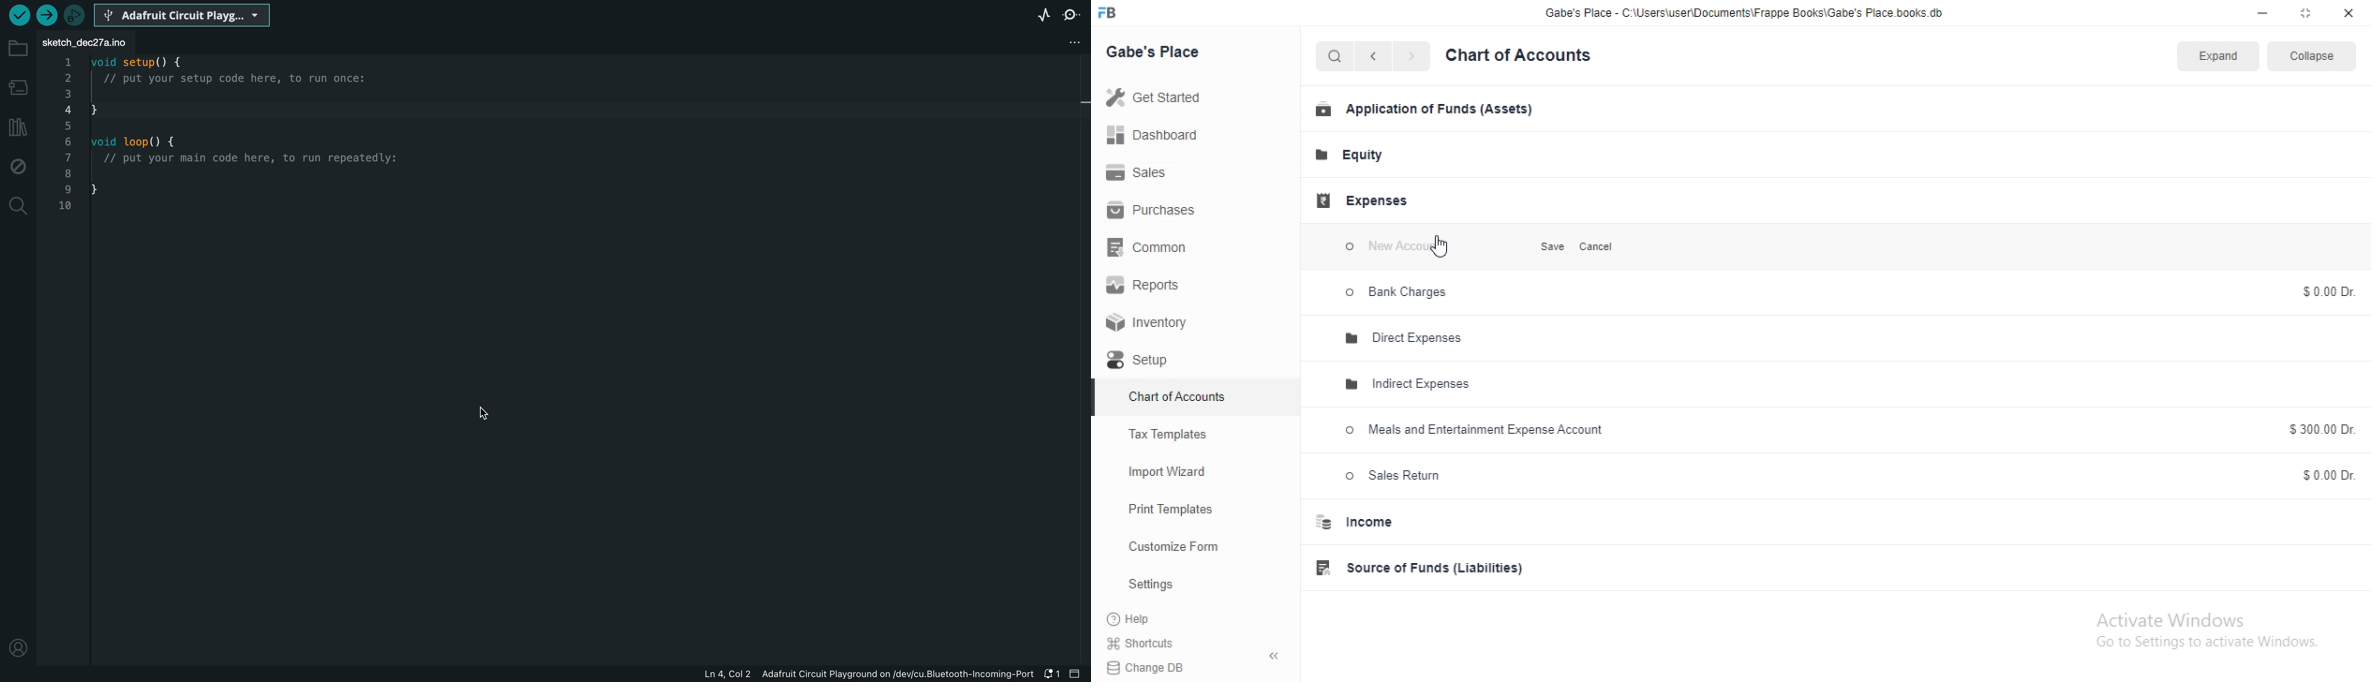 The height and width of the screenshot is (700, 2380). I want to click on Tax Templates, so click(1176, 431).